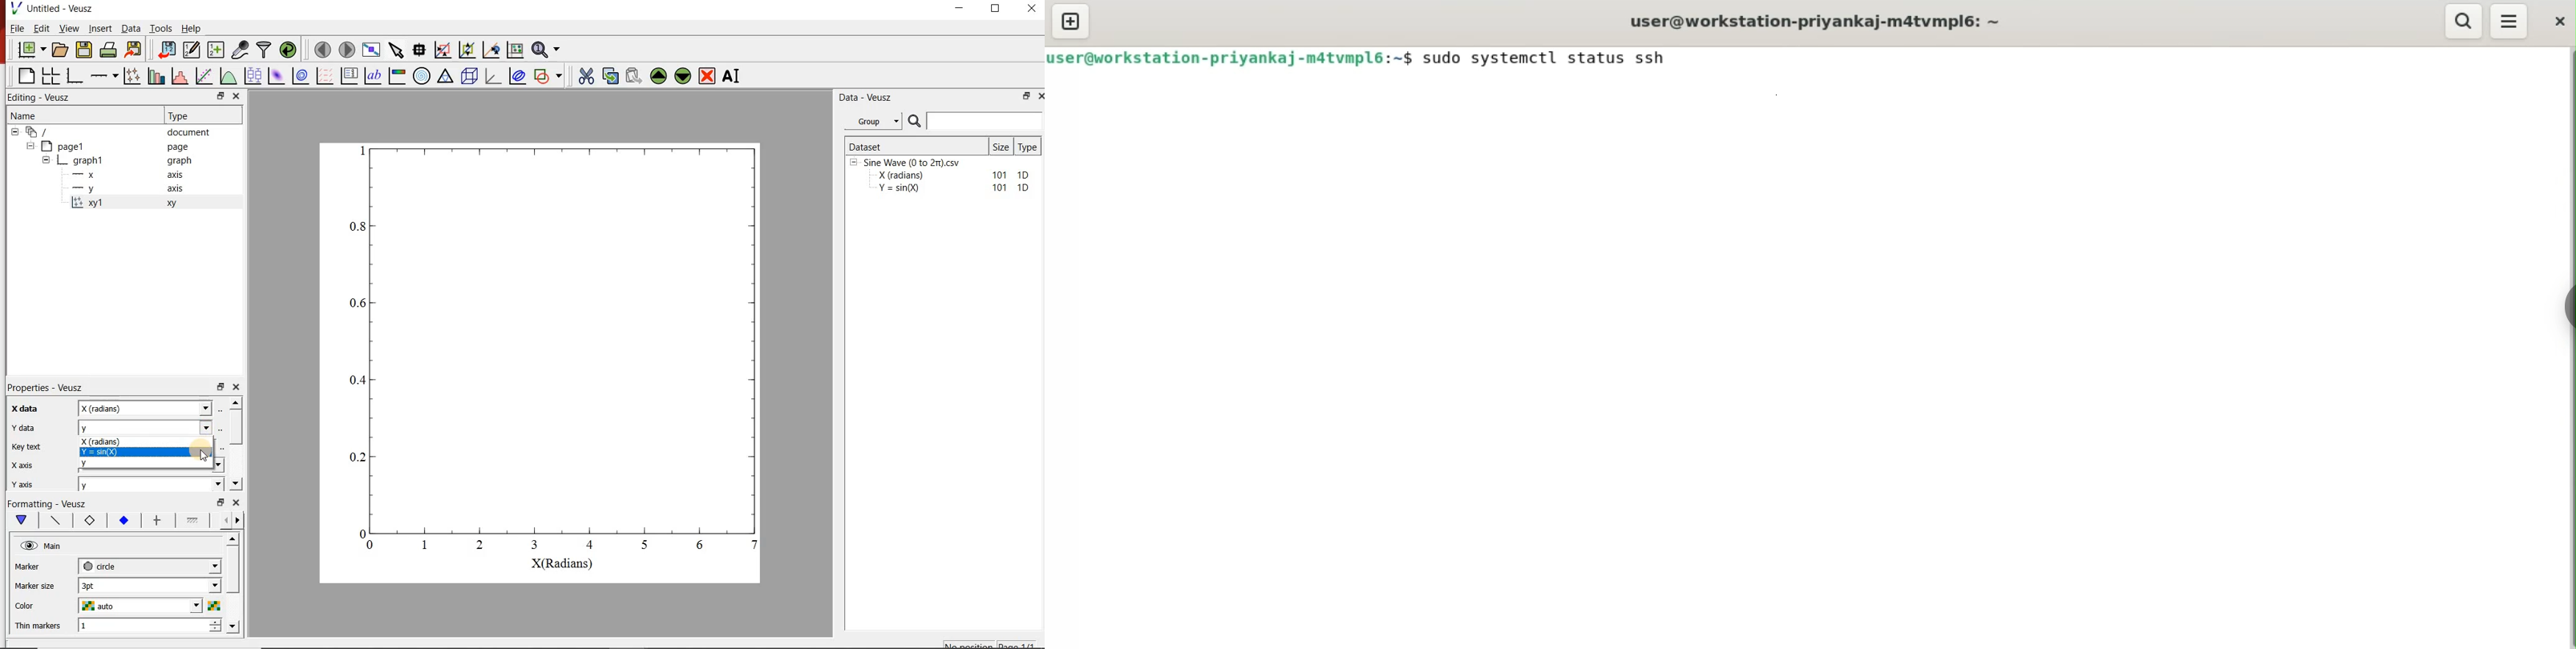 The width and height of the screenshot is (2576, 672). I want to click on Logo, so click(16, 7).